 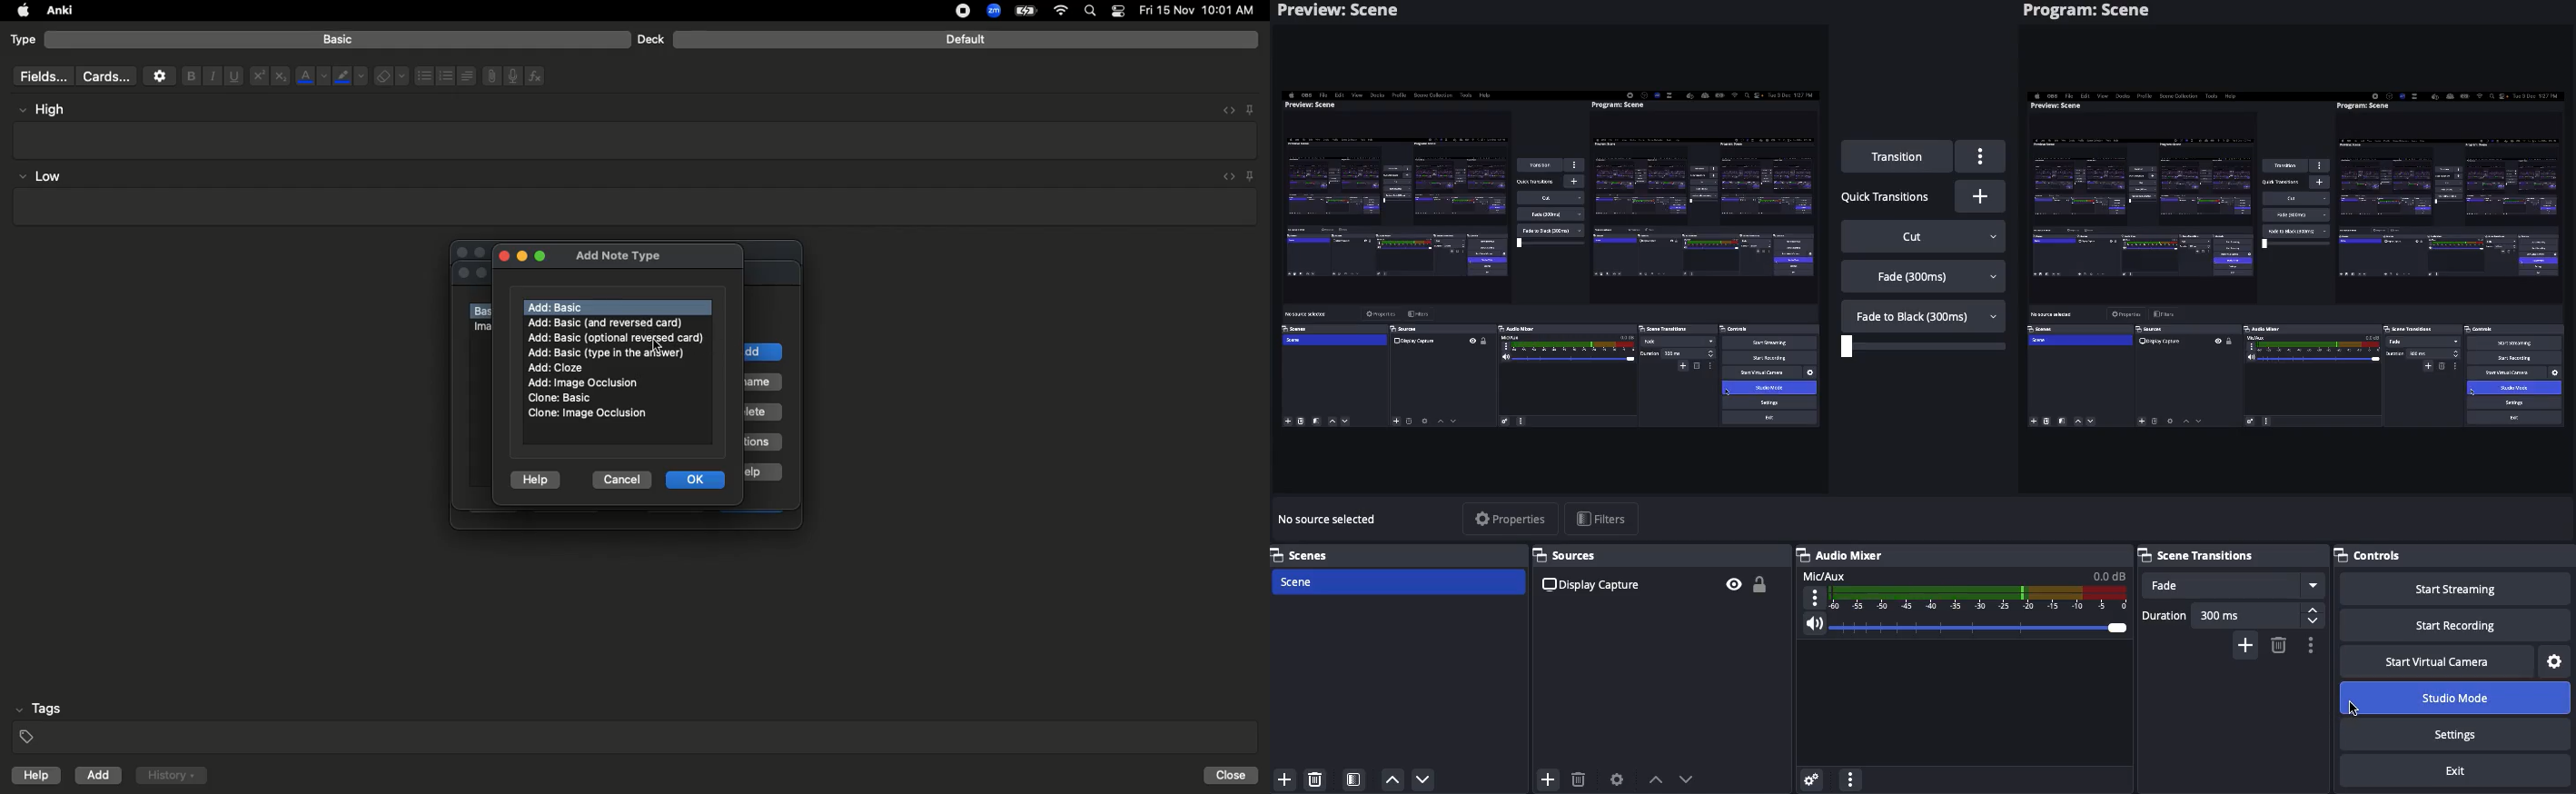 I want to click on Textbox, so click(x=632, y=207).